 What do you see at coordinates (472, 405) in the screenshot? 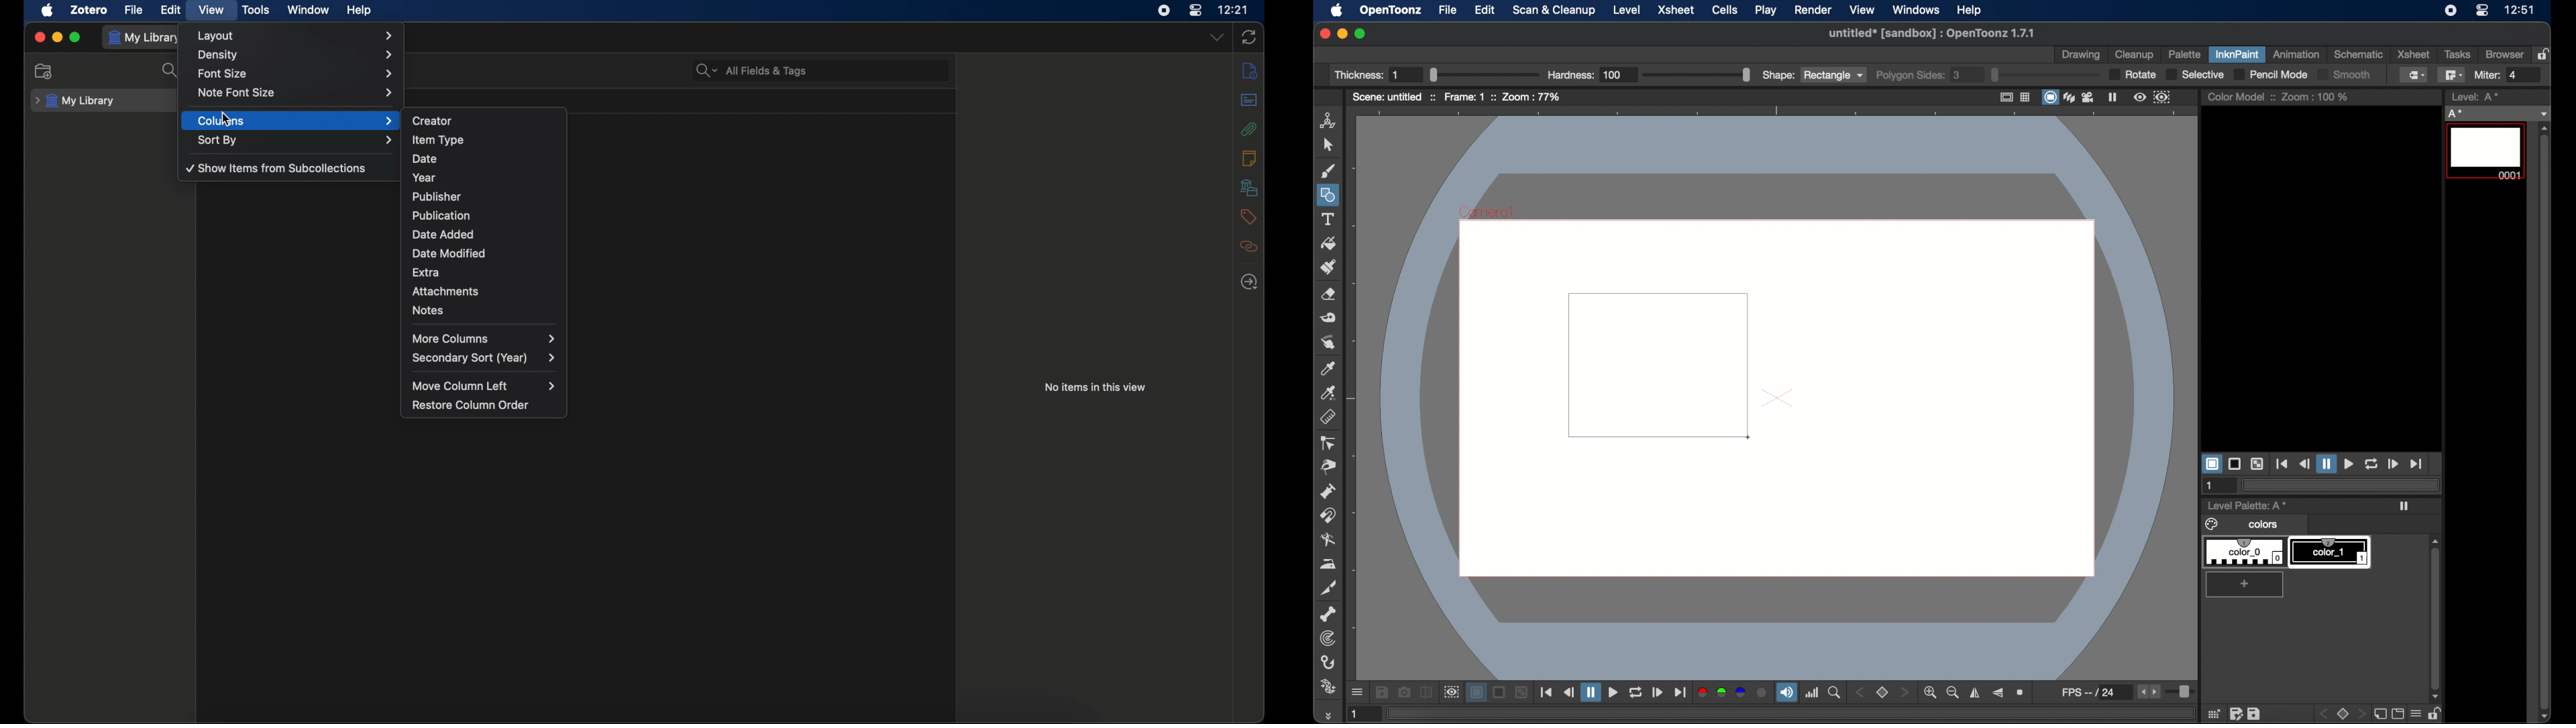
I see `restore column order` at bounding box center [472, 405].